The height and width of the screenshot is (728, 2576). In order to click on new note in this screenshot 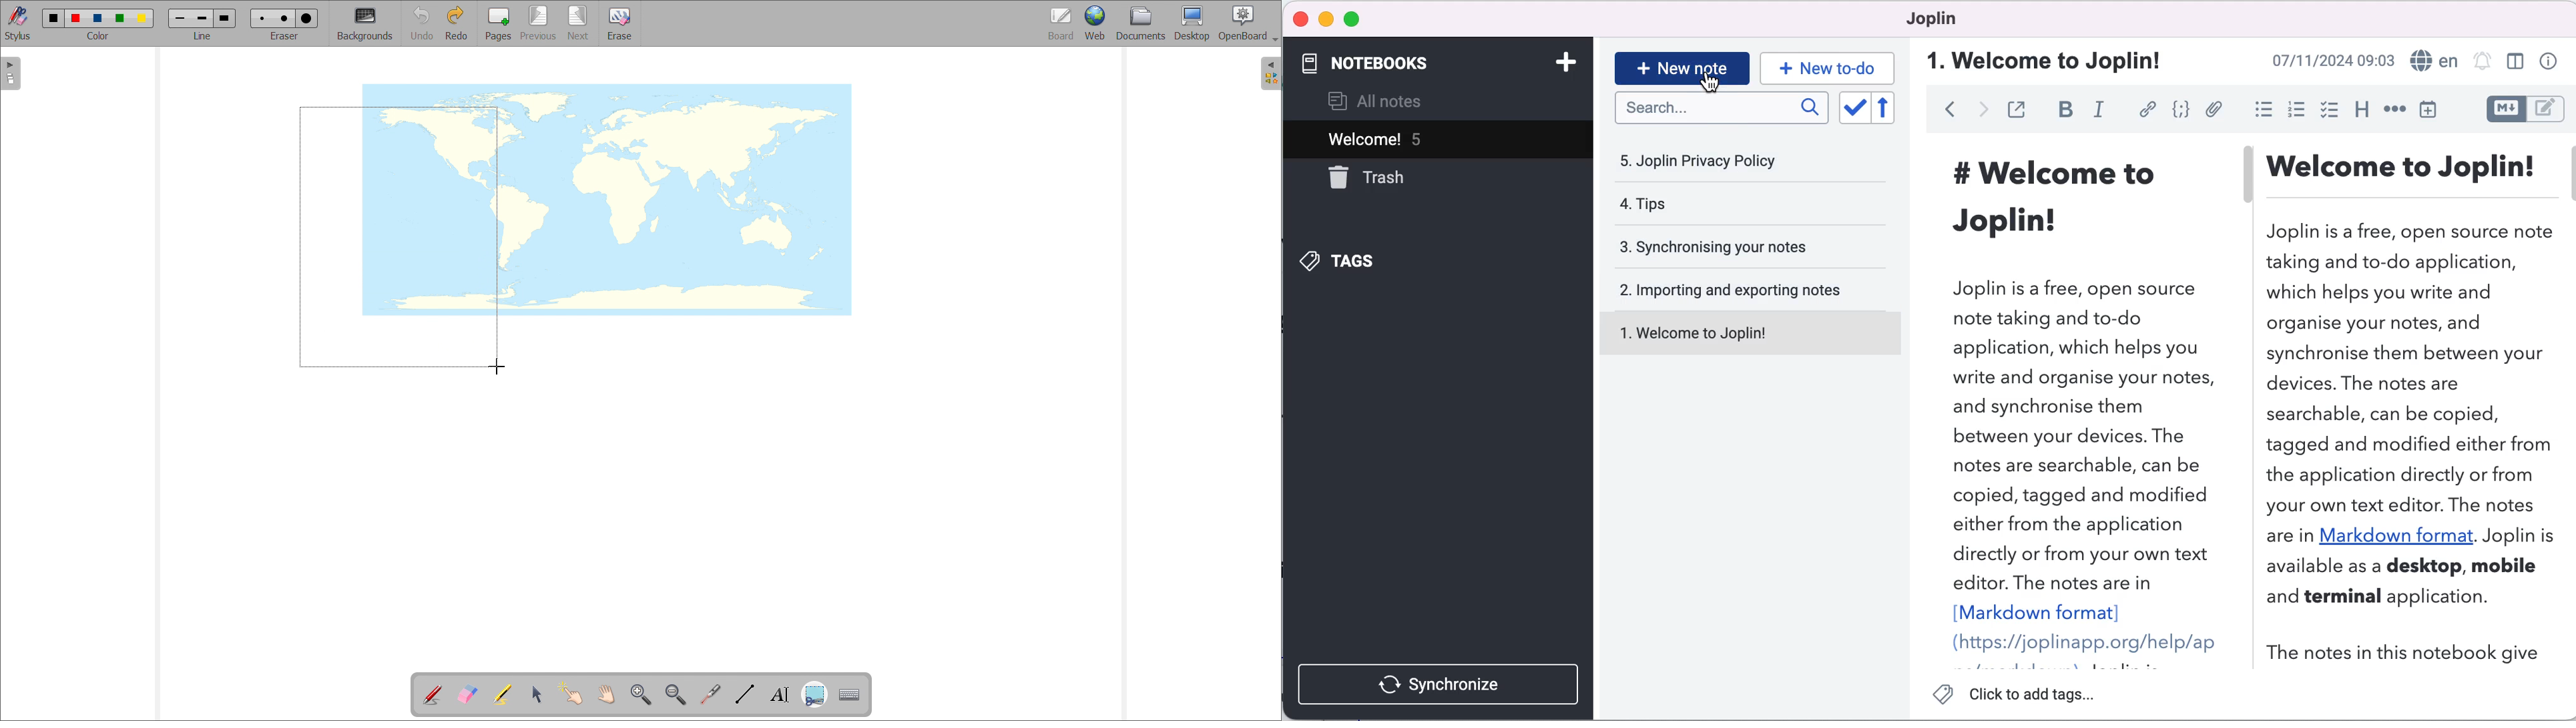, I will do `click(1681, 67)`.